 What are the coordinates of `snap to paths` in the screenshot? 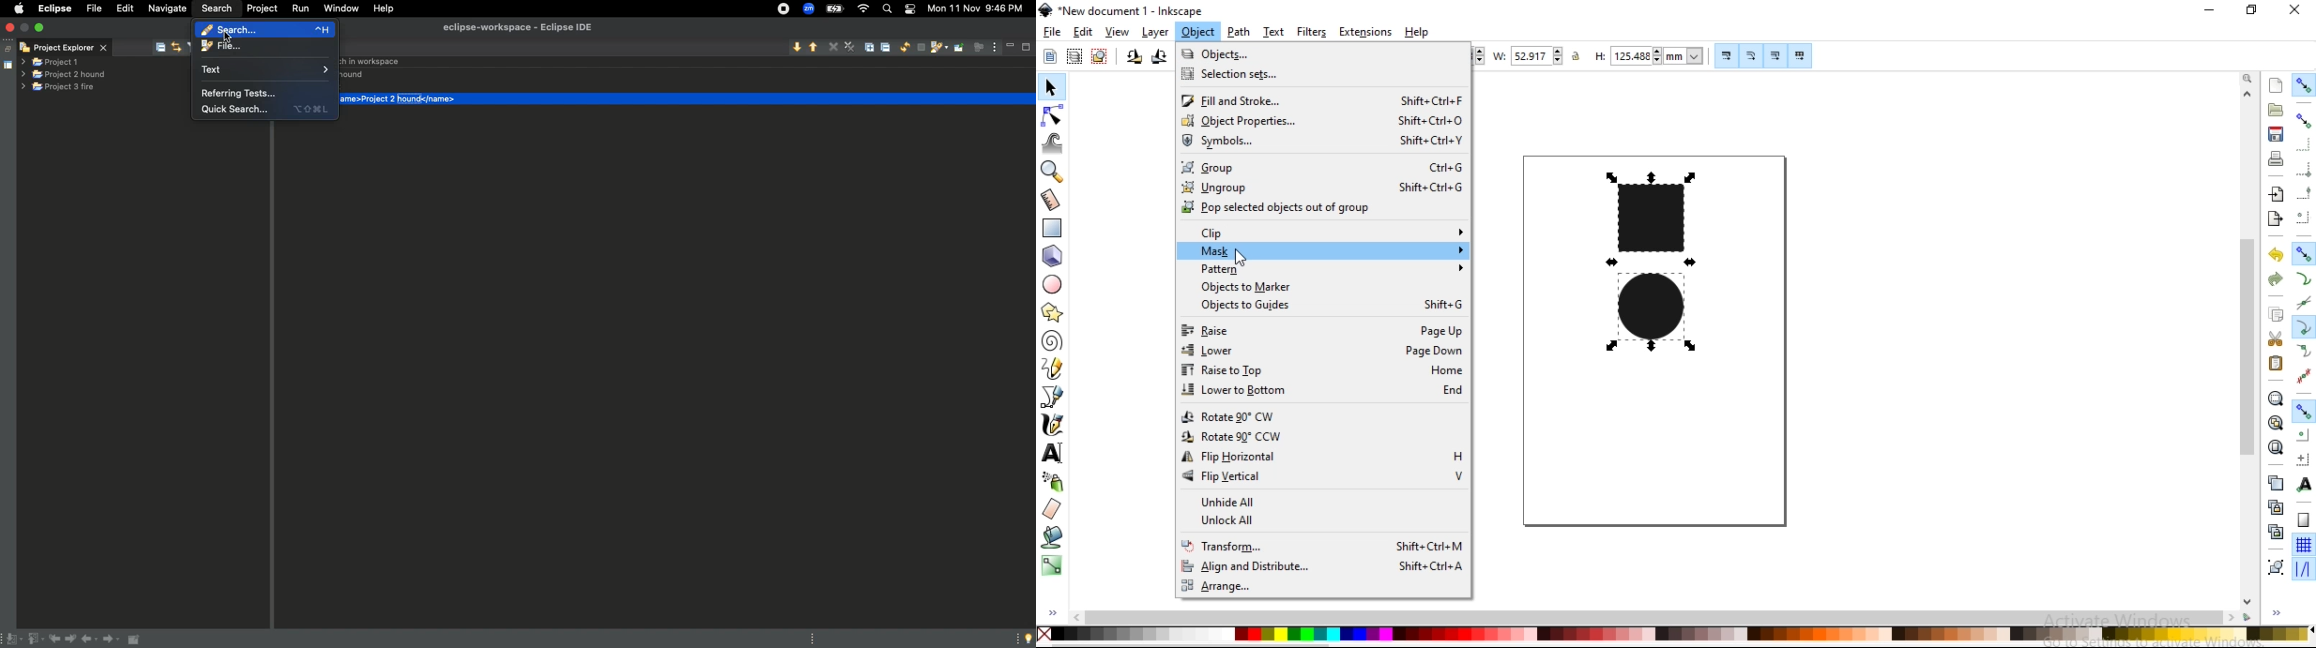 It's located at (2304, 277).